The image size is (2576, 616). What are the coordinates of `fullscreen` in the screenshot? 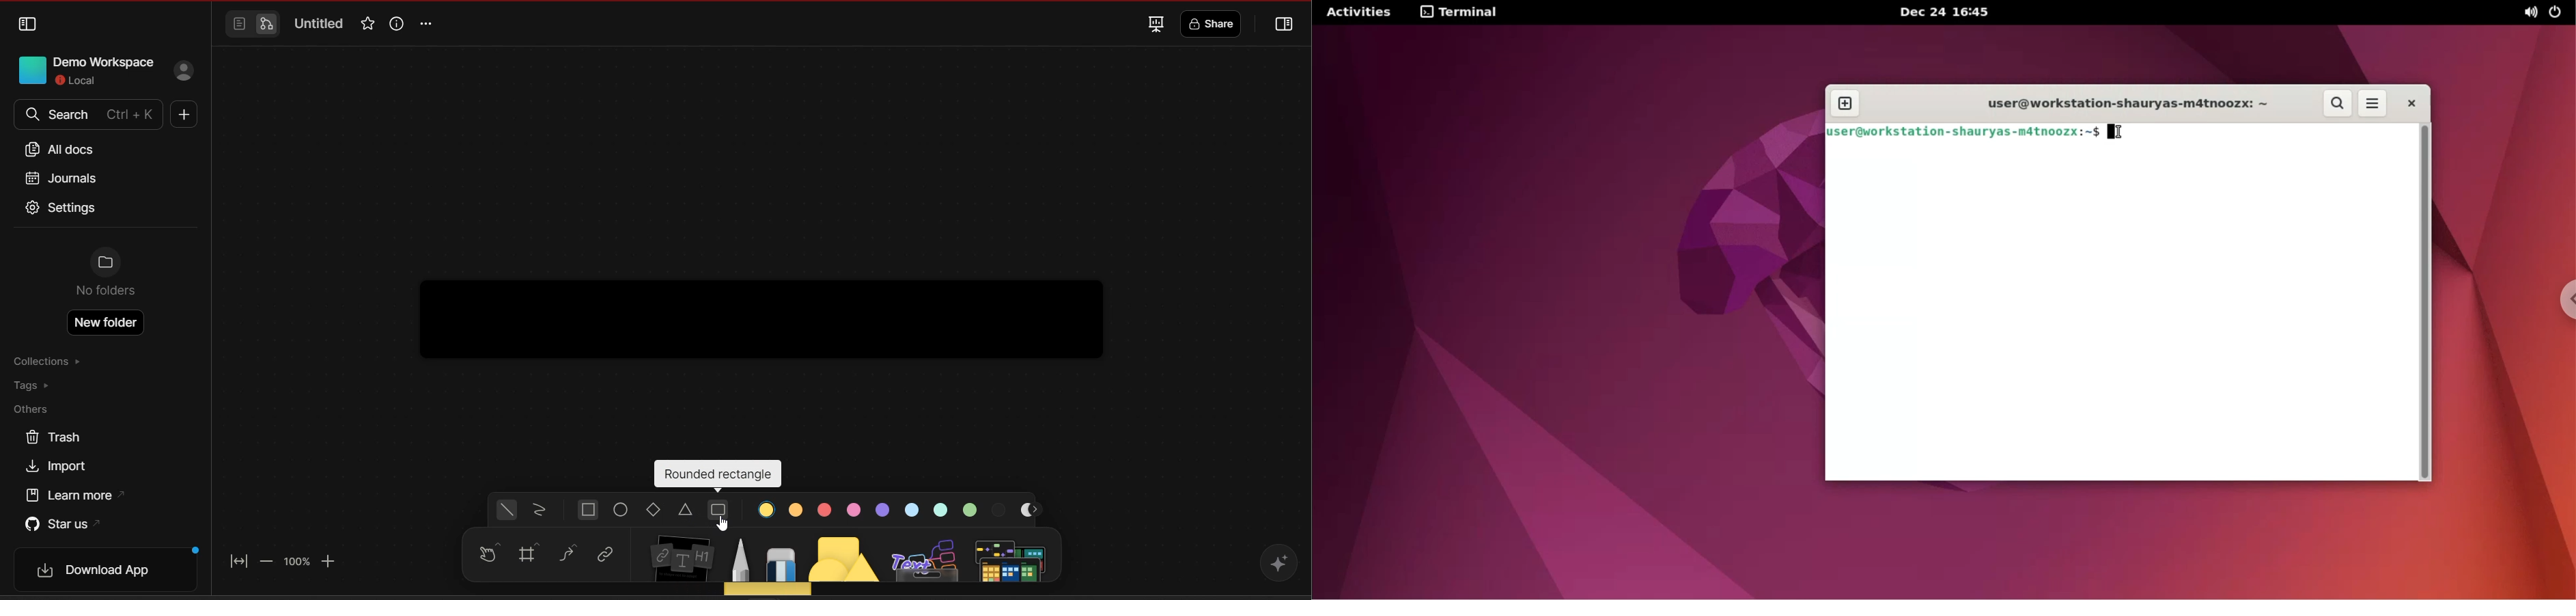 It's located at (1154, 23).